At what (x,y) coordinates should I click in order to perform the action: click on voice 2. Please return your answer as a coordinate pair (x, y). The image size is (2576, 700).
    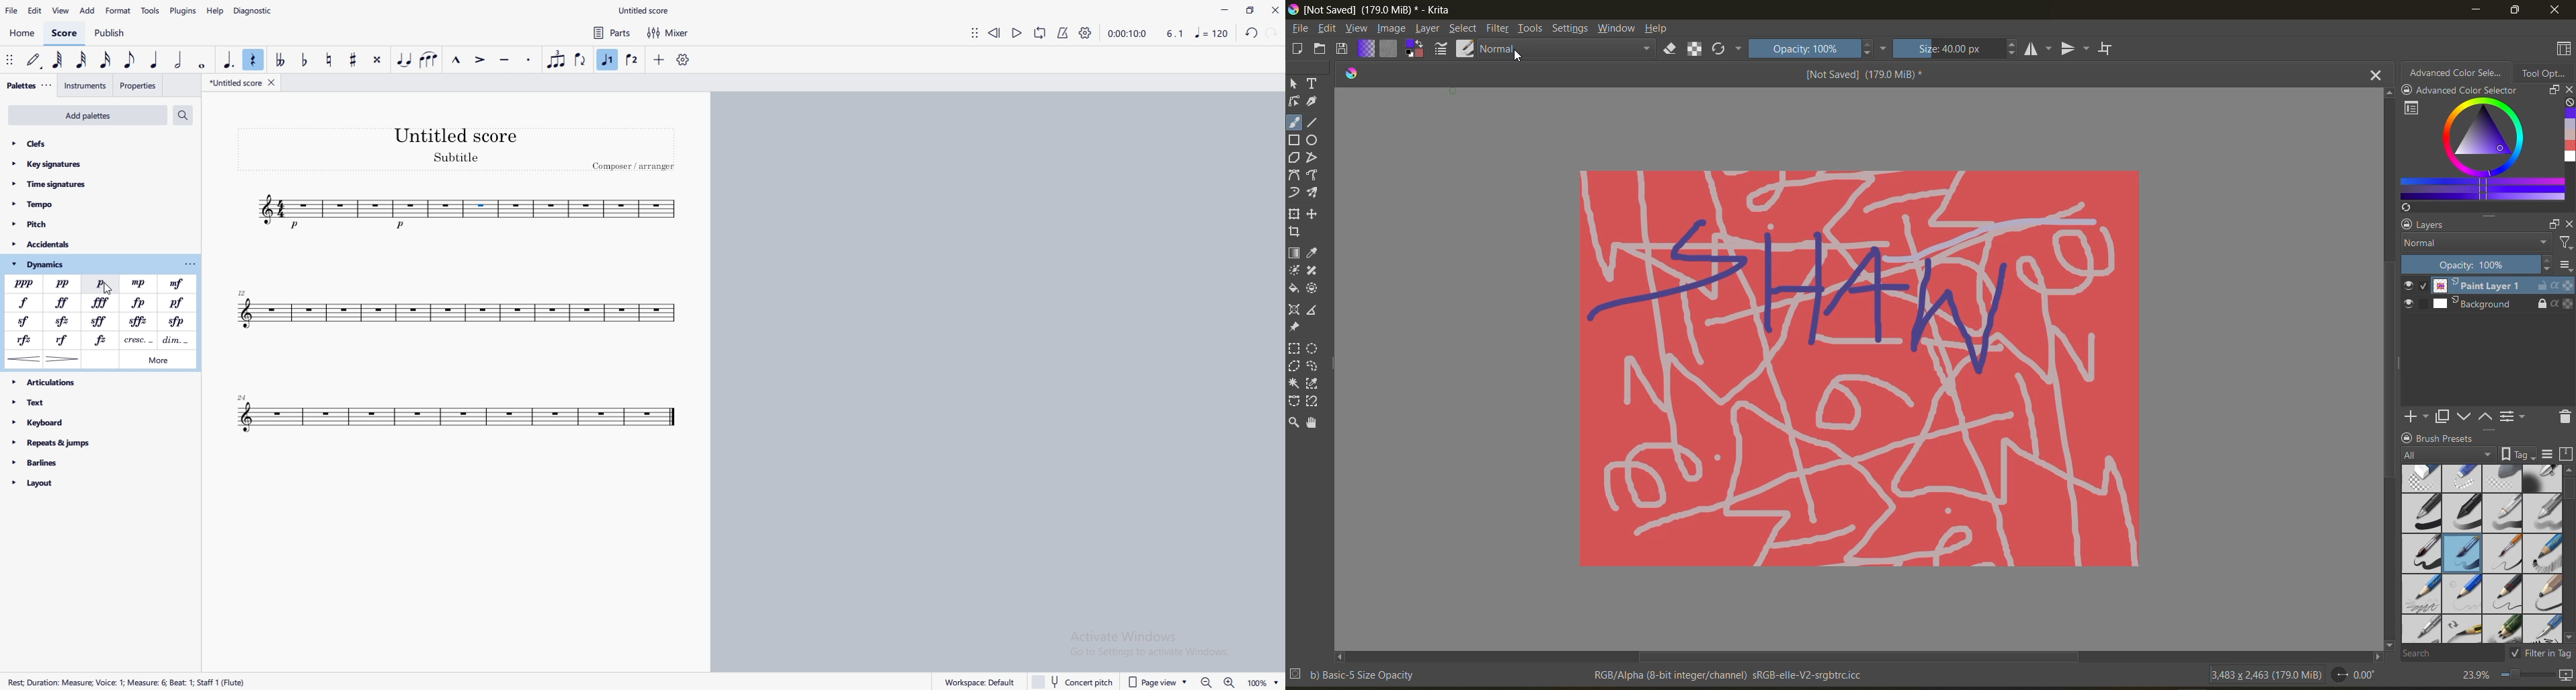
    Looking at the image, I should click on (631, 60).